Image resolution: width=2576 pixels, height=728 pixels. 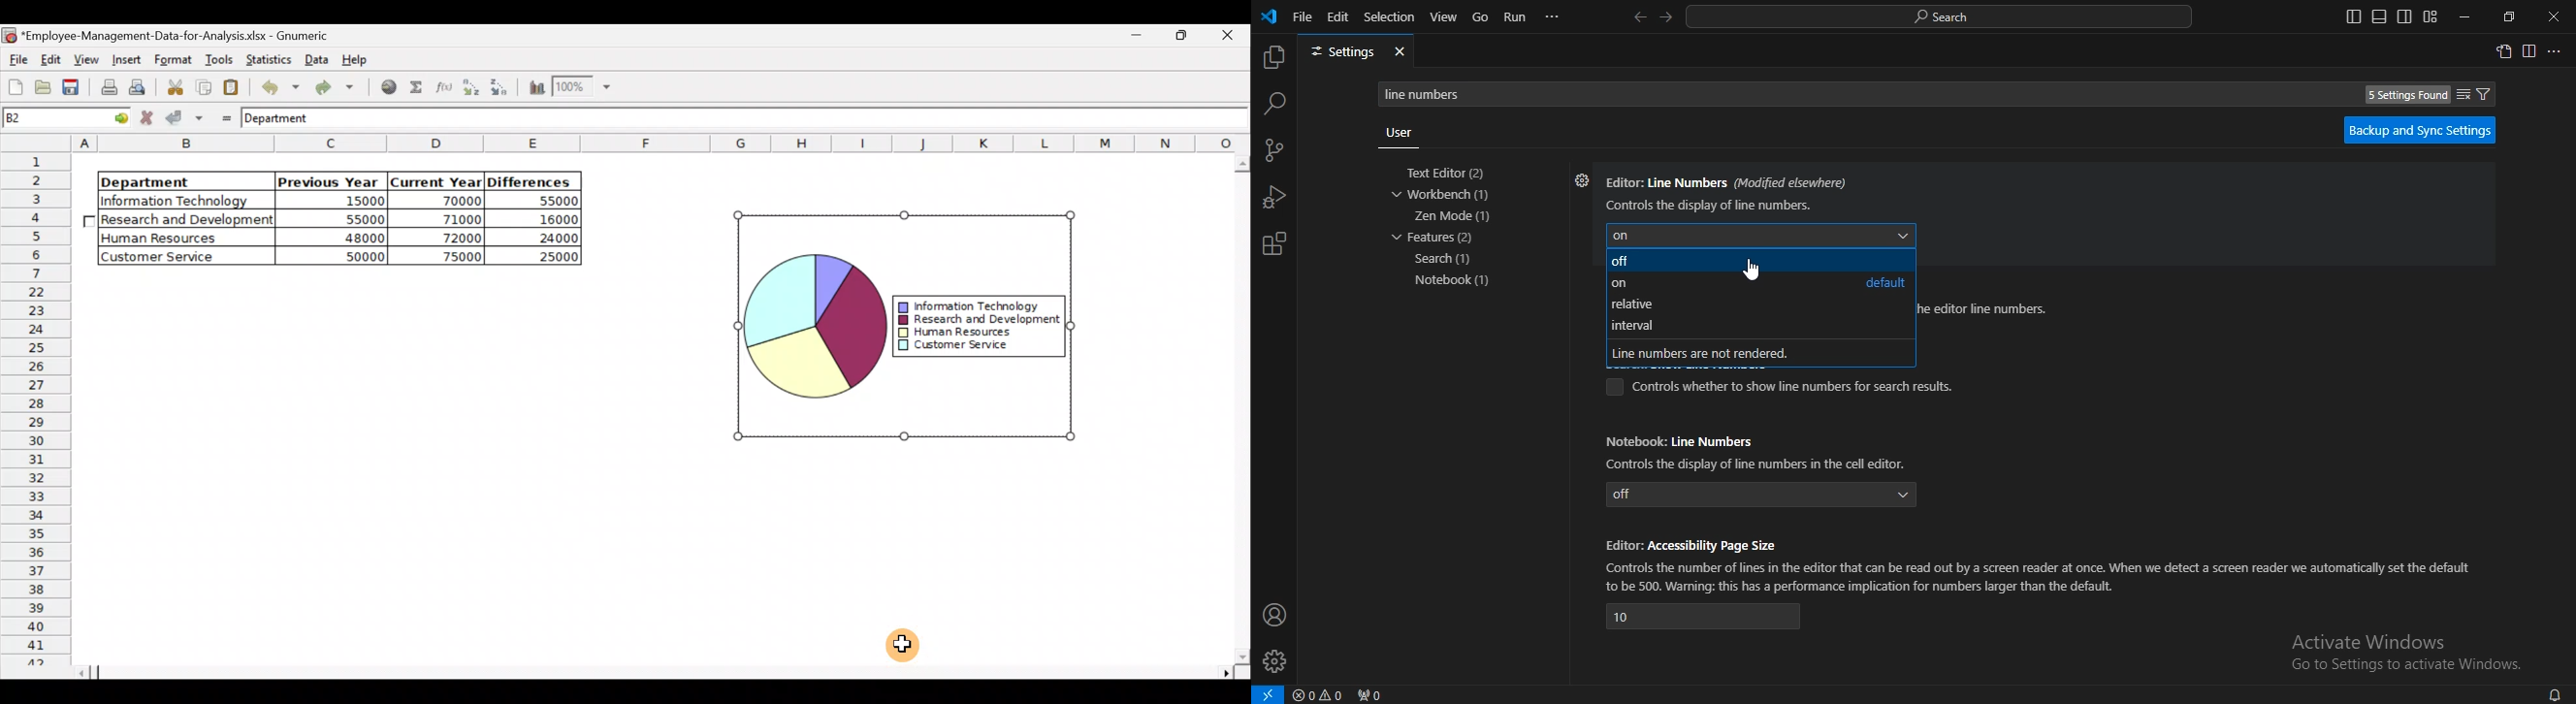 What do you see at coordinates (1321, 695) in the screenshot?
I see `no problems` at bounding box center [1321, 695].